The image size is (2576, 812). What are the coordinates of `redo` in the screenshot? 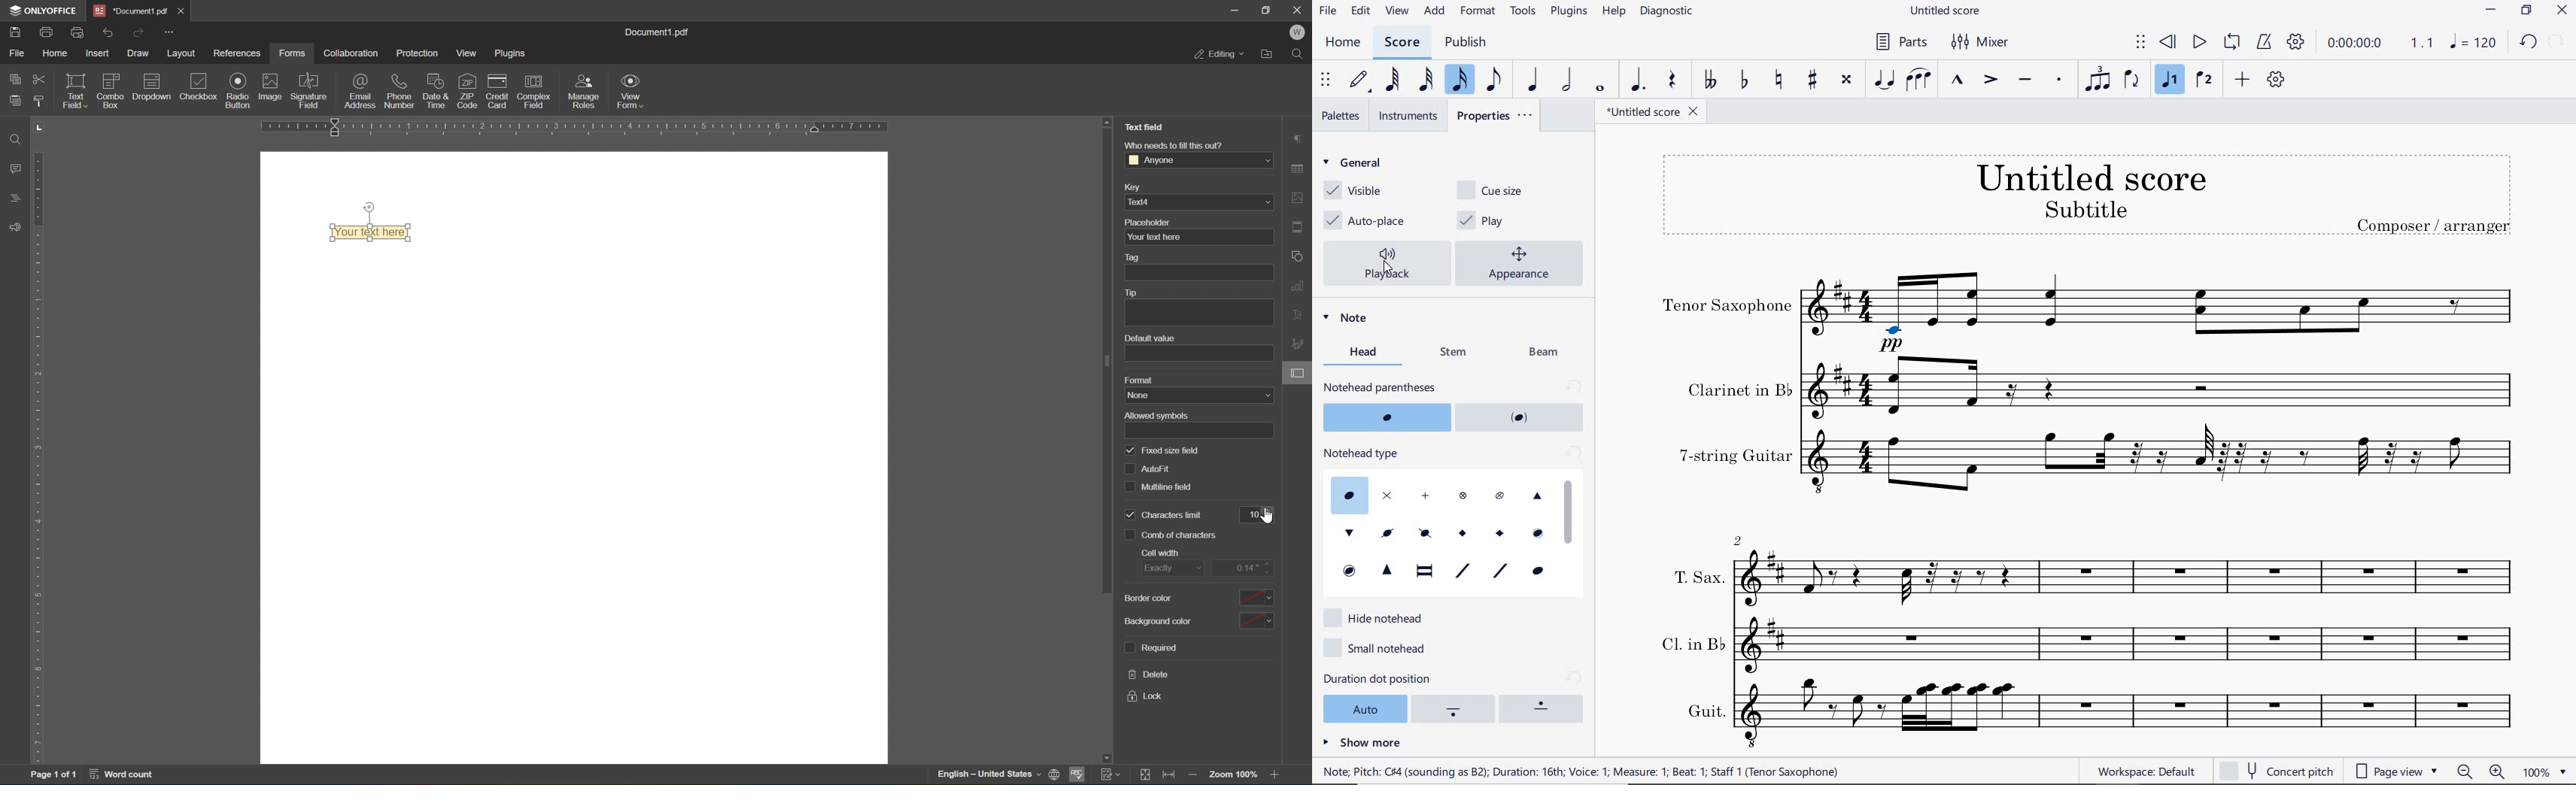 It's located at (137, 33).